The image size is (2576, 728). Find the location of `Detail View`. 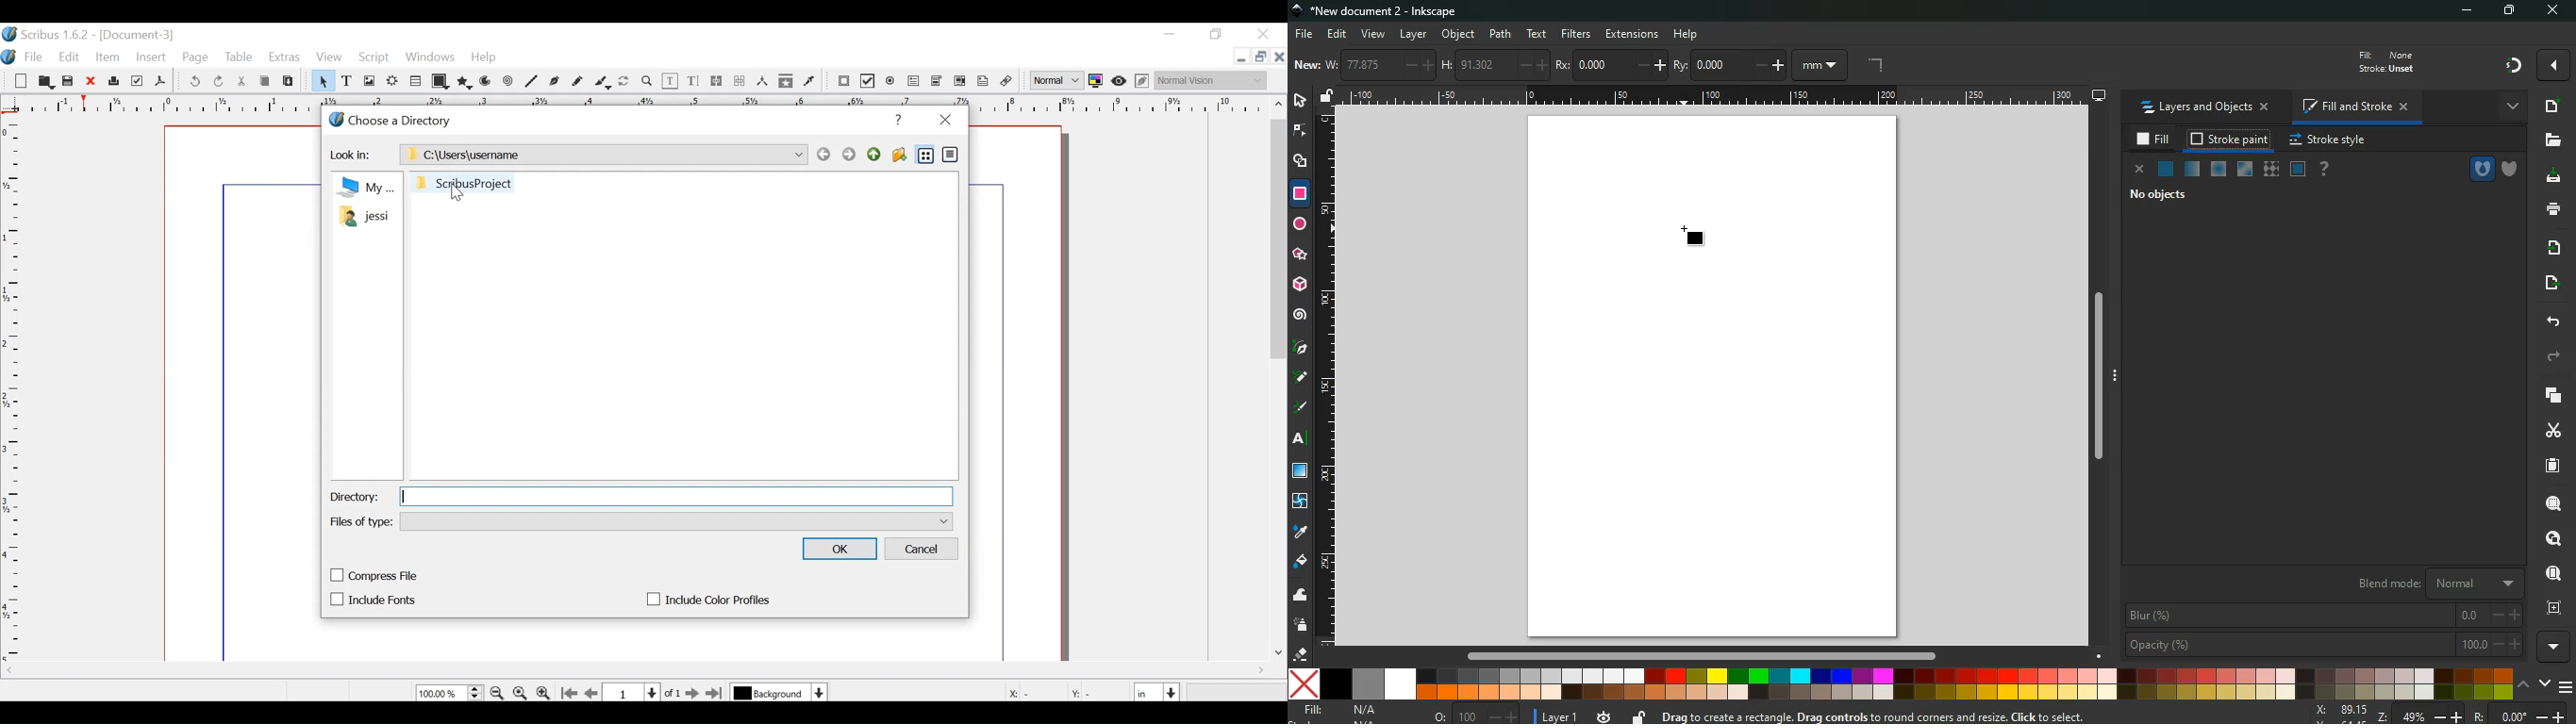

Detail View is located at coordinates (952, 154).